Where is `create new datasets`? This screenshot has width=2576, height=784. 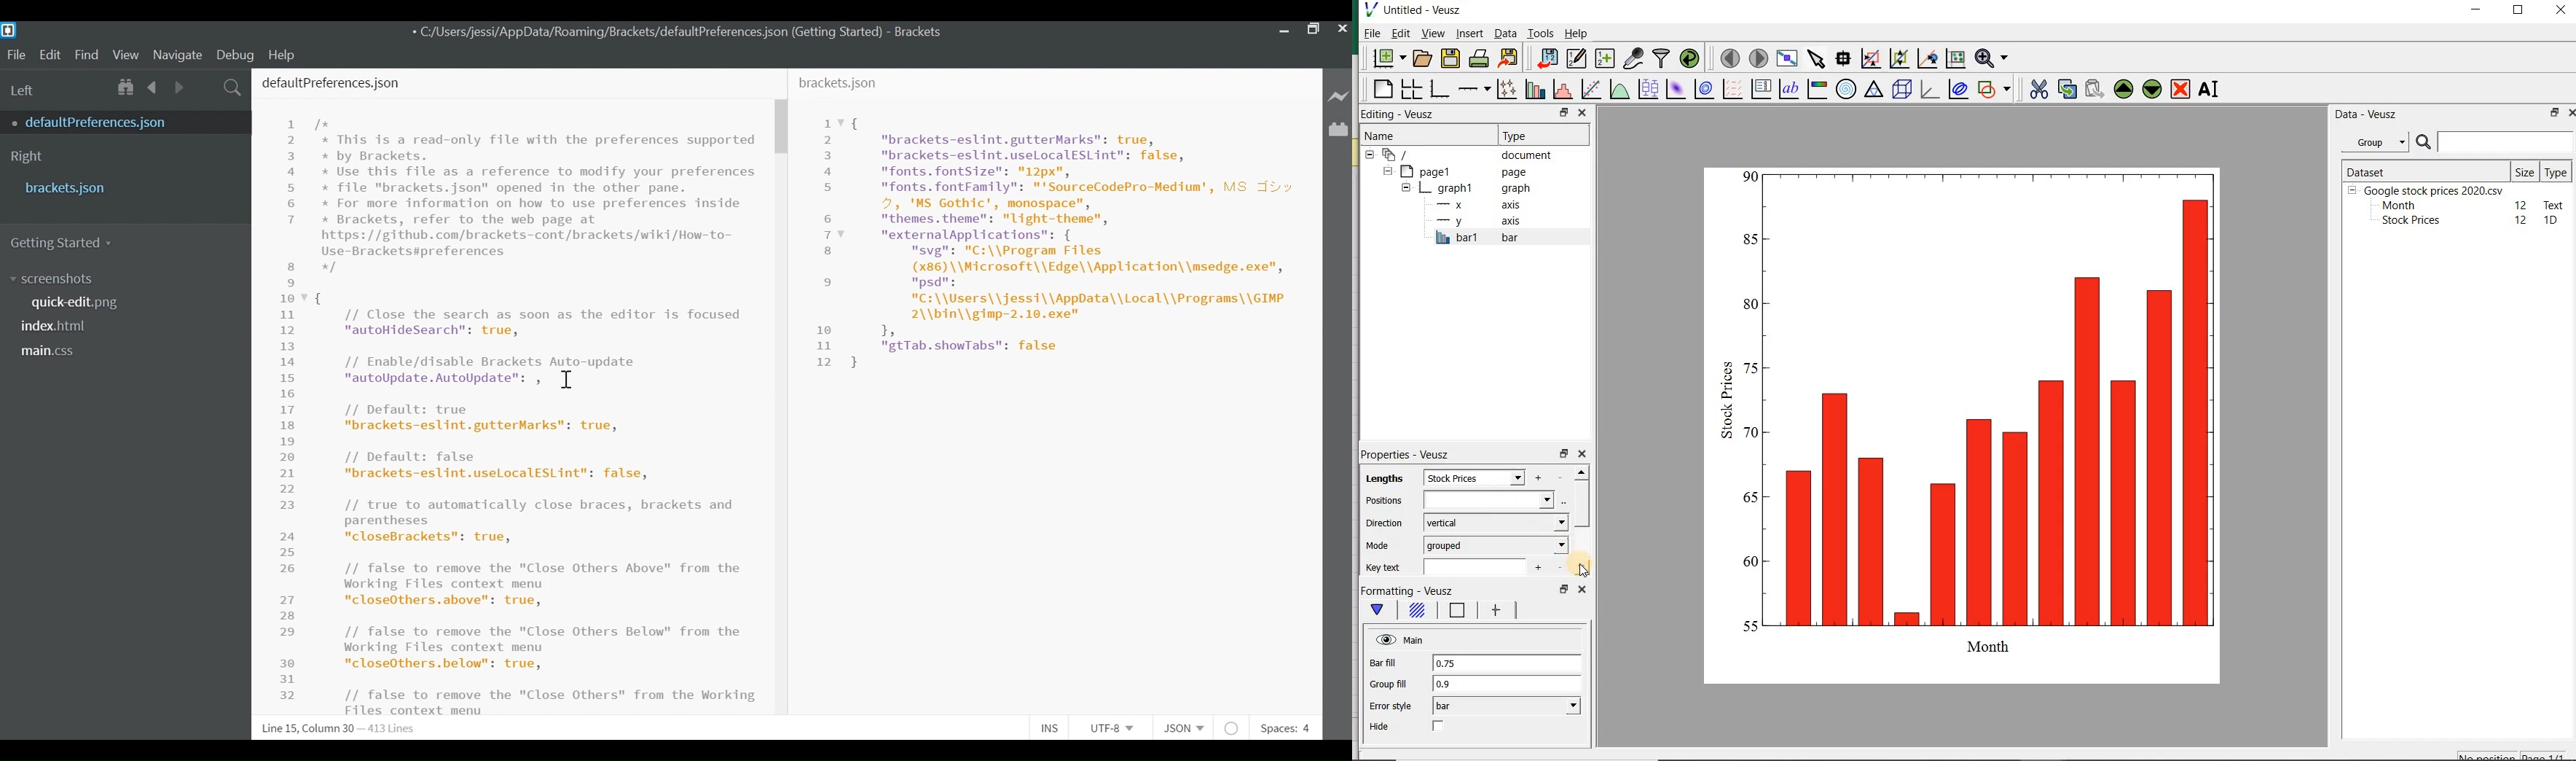 create new datasets is located at coordinates (1605, 59).